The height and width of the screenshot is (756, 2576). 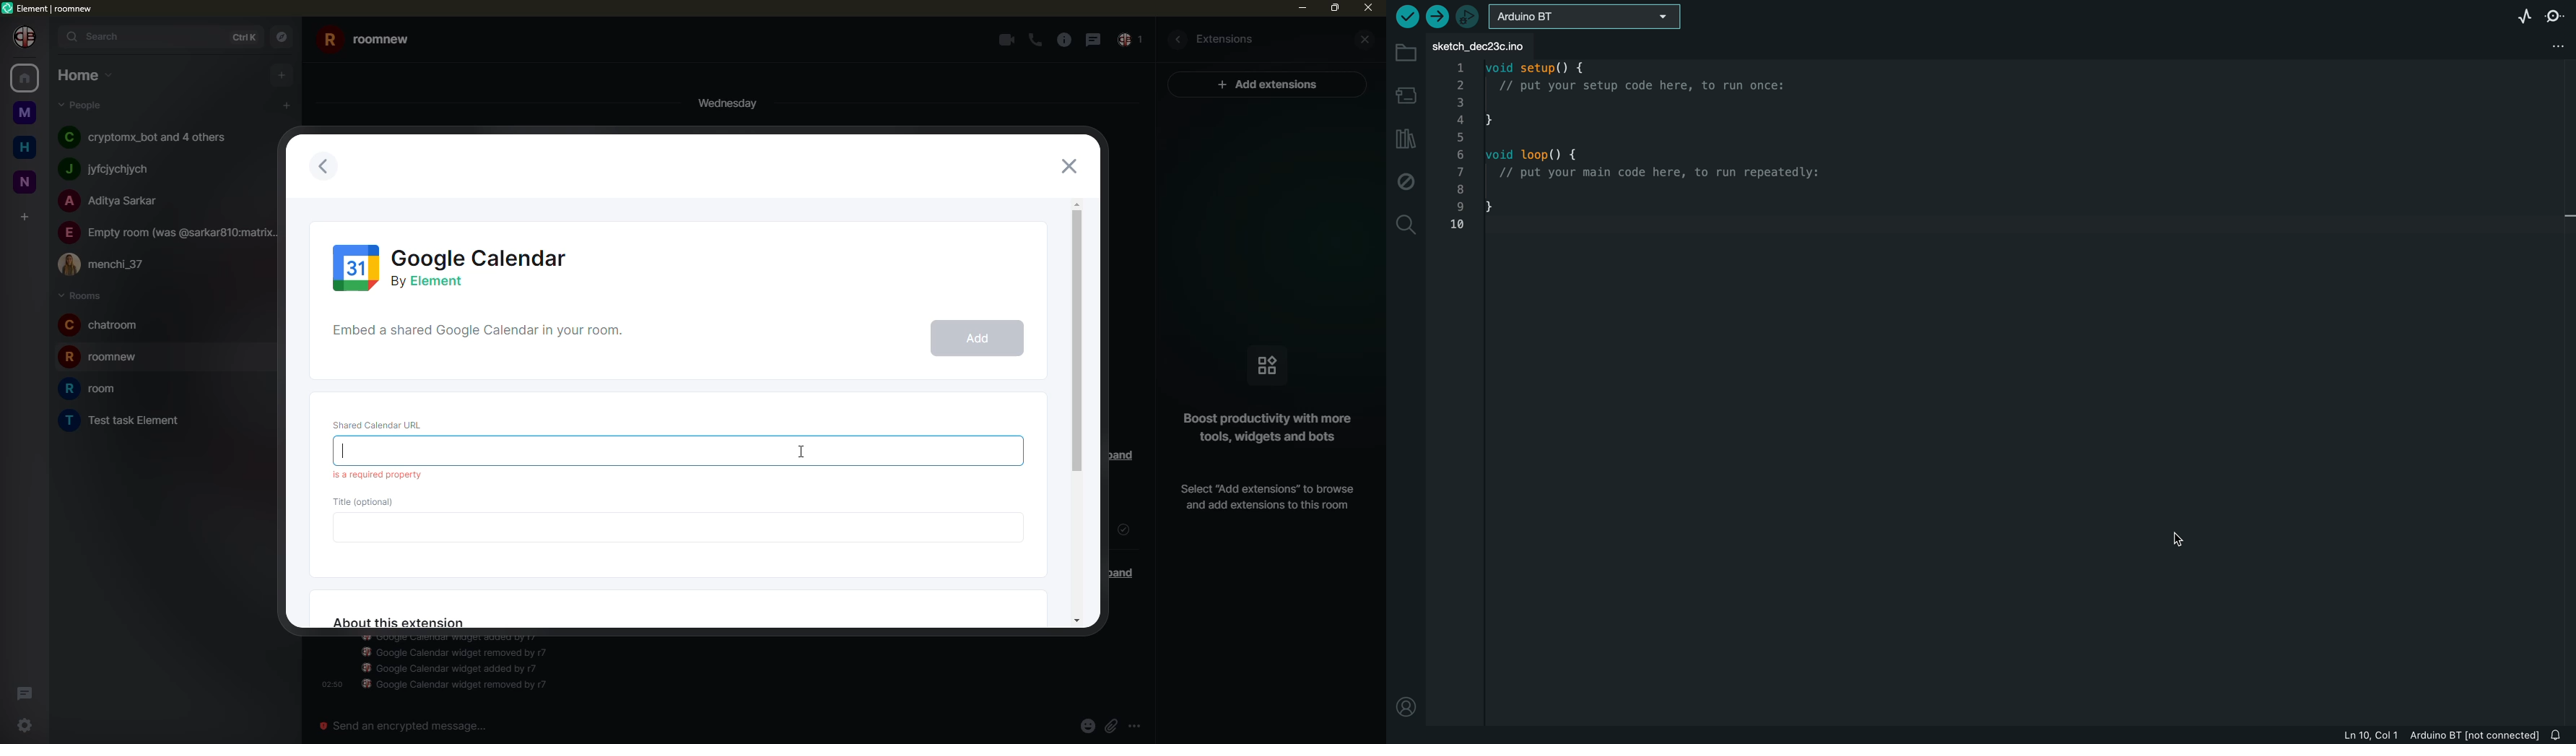 I want to click on close, so click(x=1070, y=165).